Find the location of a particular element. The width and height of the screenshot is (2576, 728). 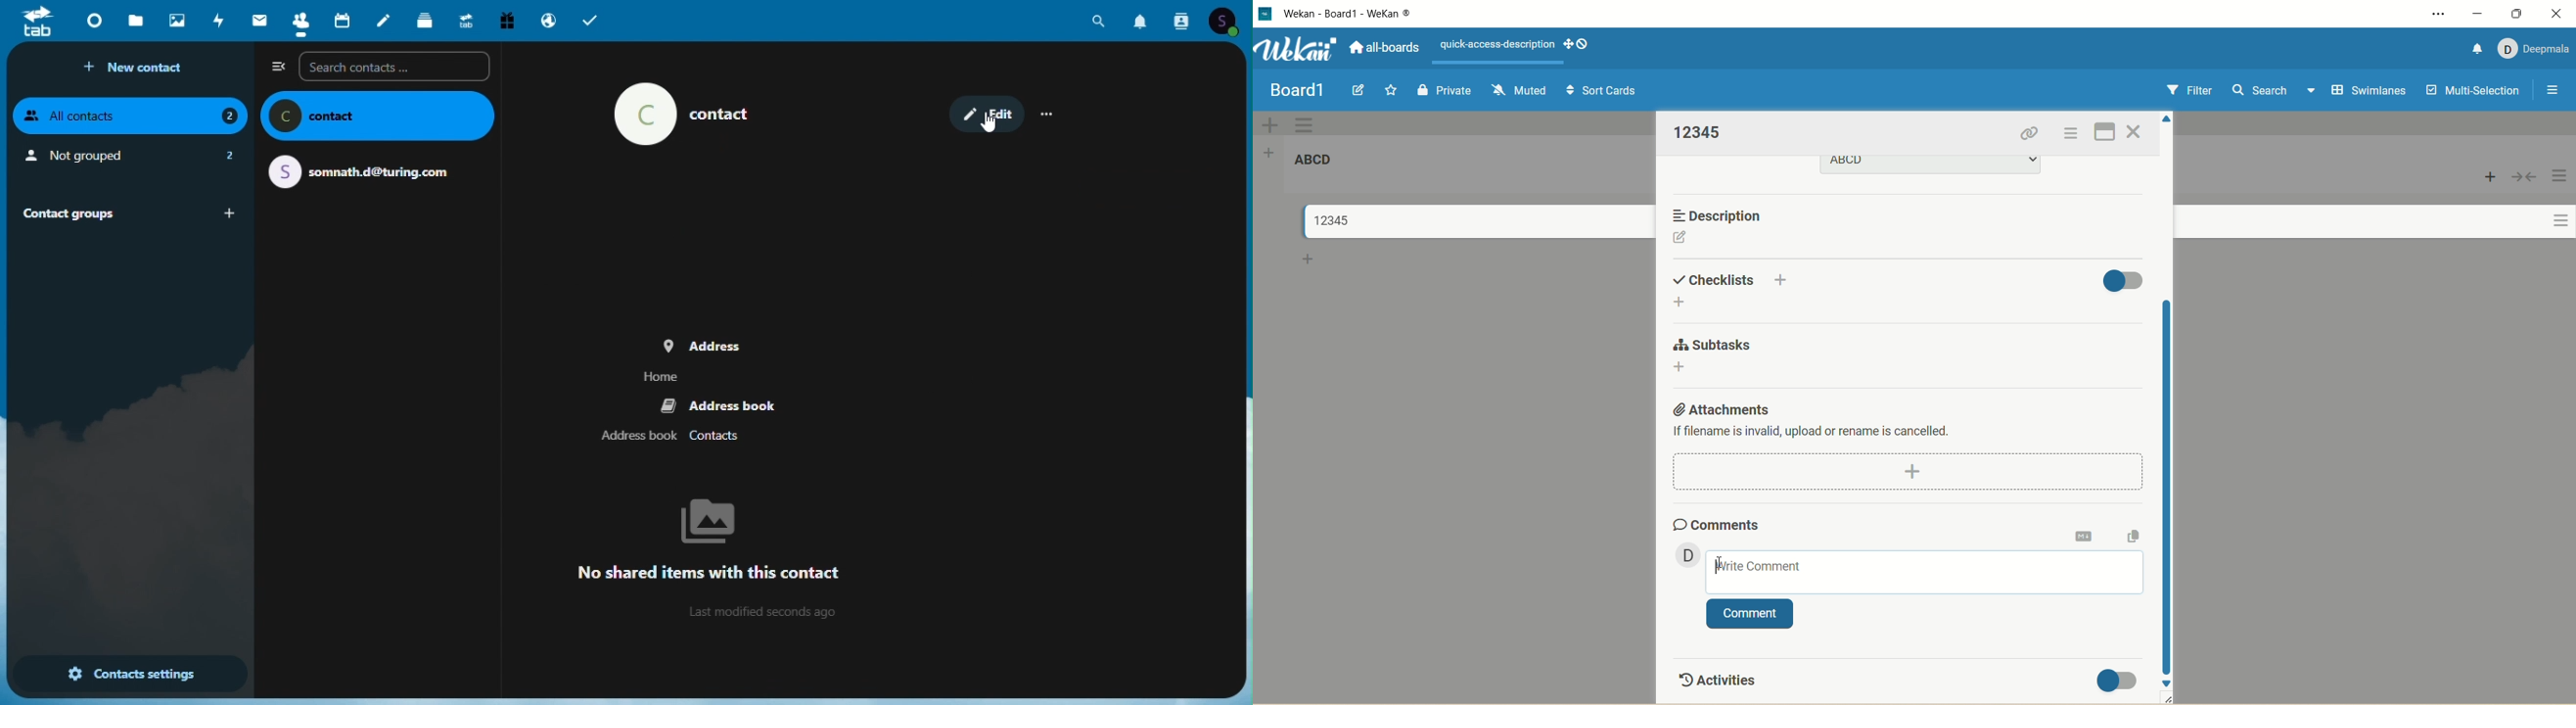

actions is located at coordinates (2068, 136).